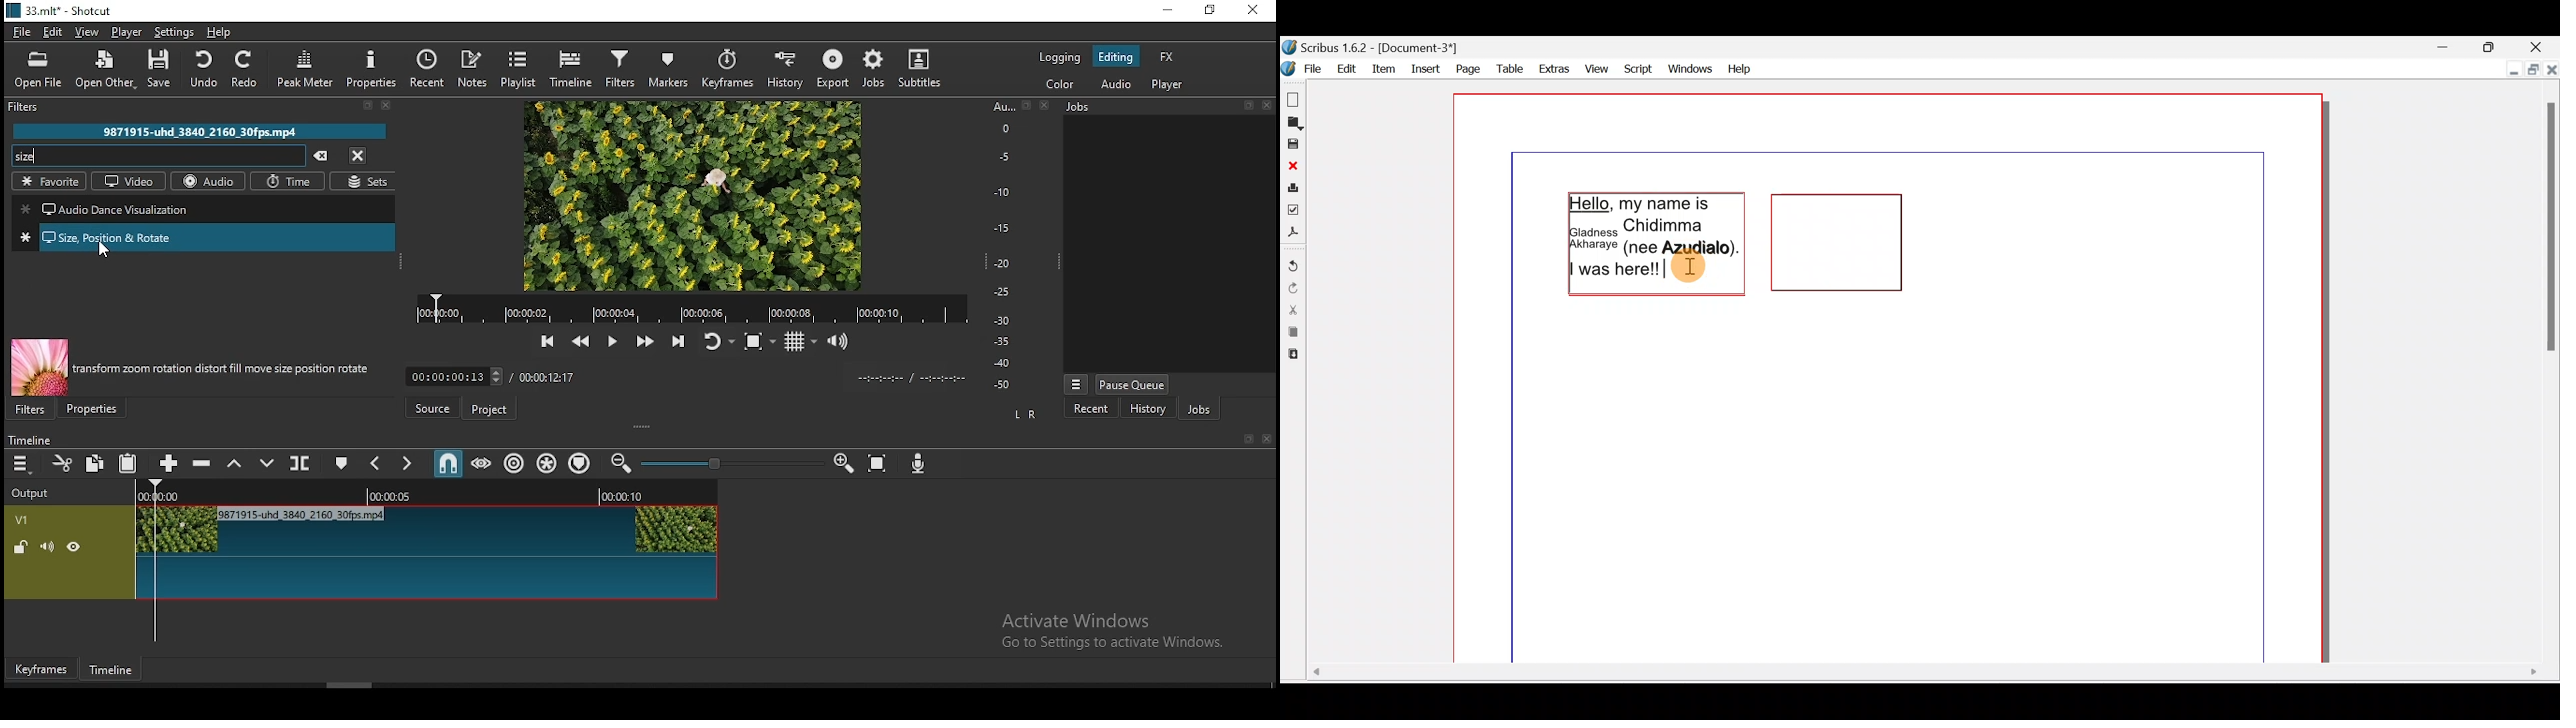 This screenshot has height=728, width=2576. What do you see at coordinates (1007, 129) in the screenshot?
I see `0` at bounding box center [1007, 129].